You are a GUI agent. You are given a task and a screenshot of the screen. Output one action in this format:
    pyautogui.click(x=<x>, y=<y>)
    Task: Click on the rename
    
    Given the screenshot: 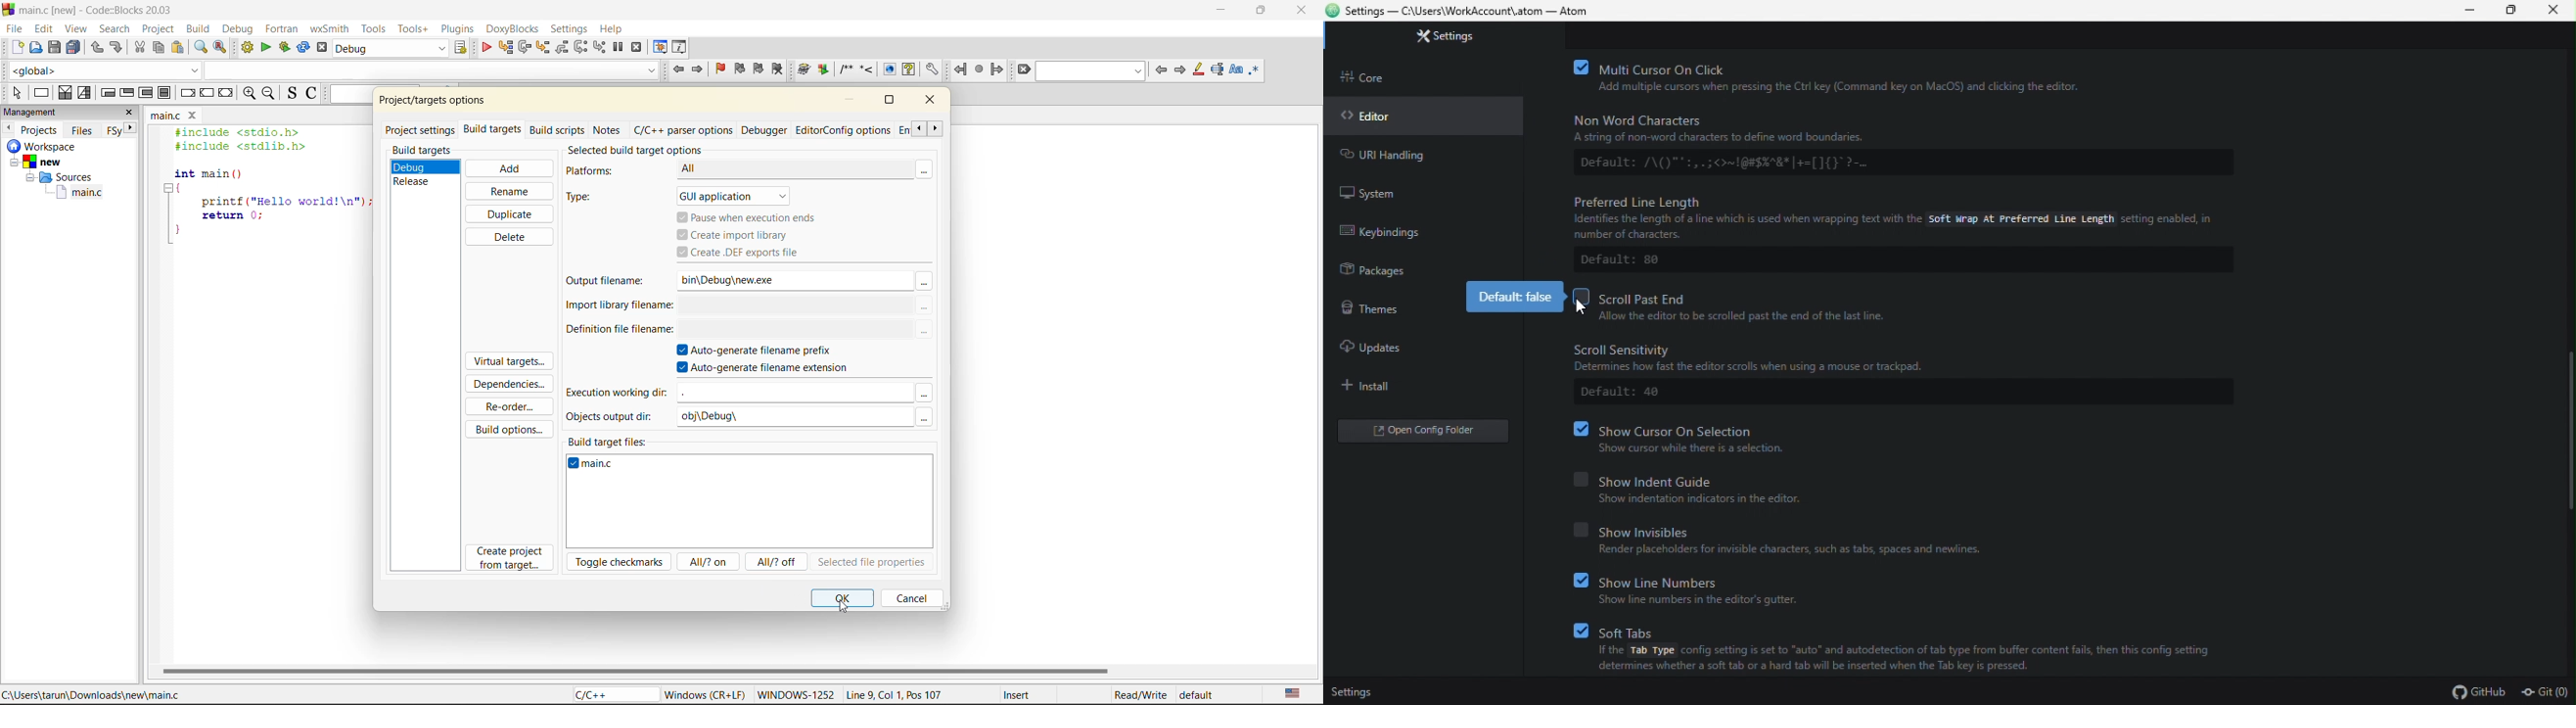 What is the action you would take?
    pyautogui.click(x=509, y=191)
    